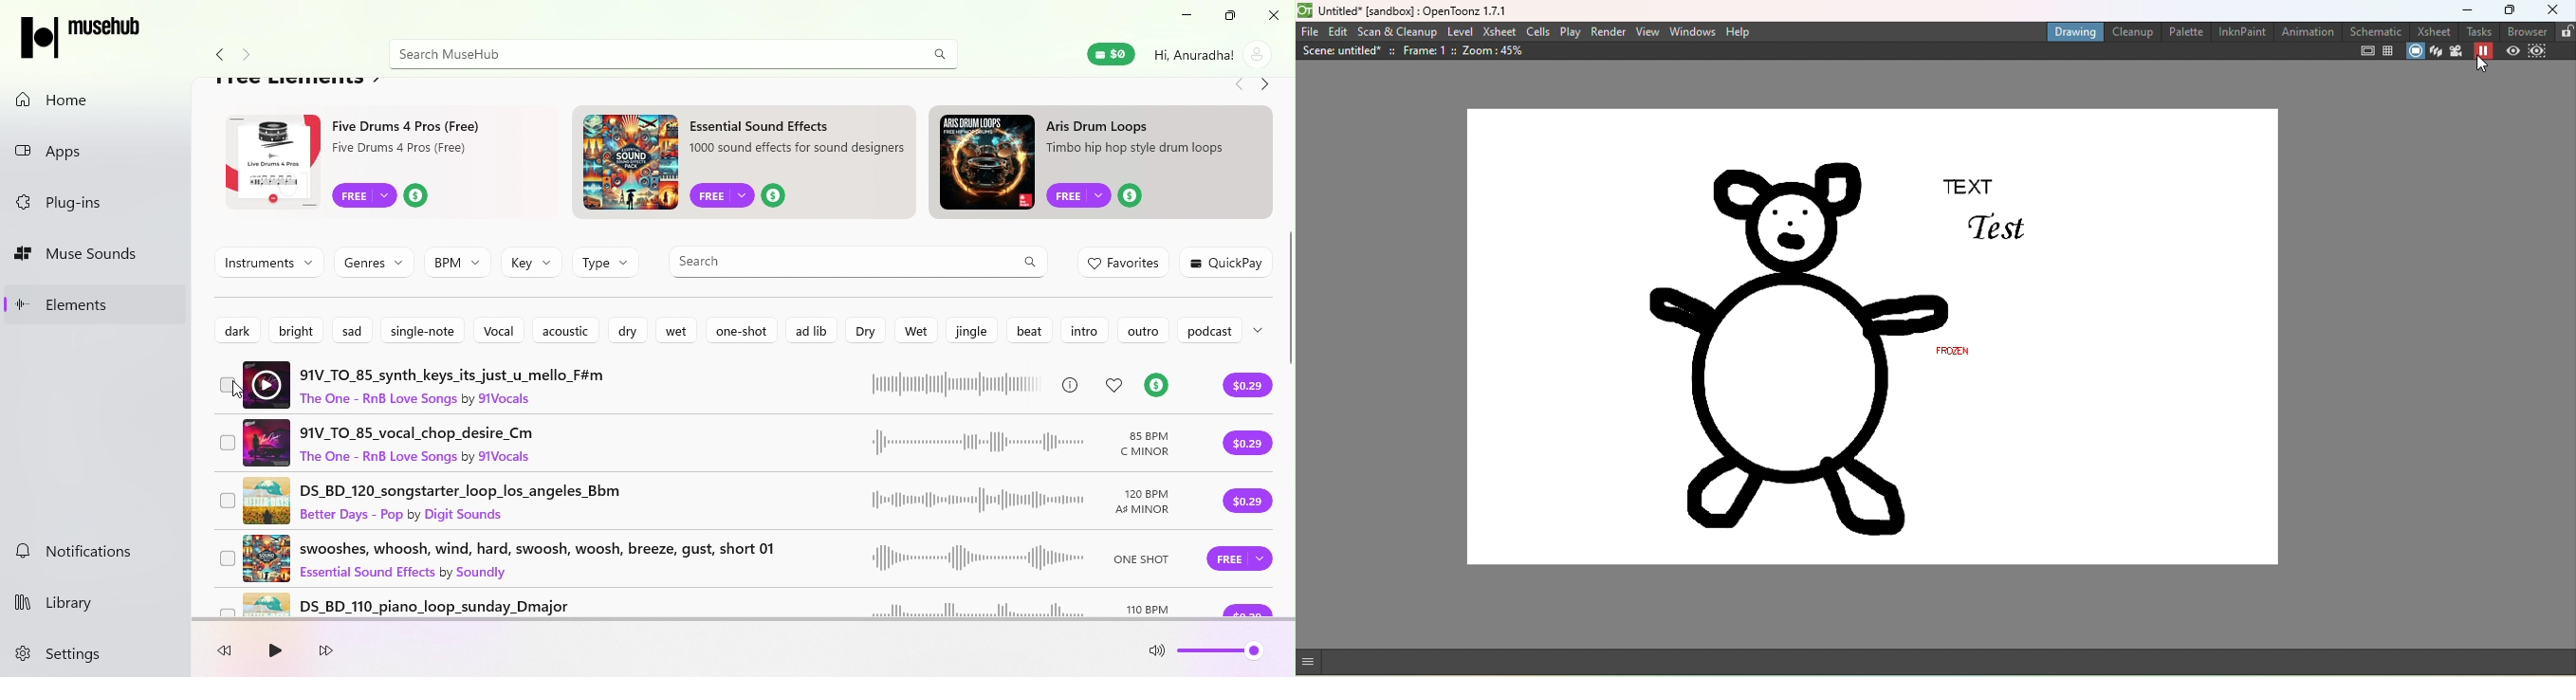 This screenshot has width=2576, height=700. I want to click on Bright, so click(290, 328).